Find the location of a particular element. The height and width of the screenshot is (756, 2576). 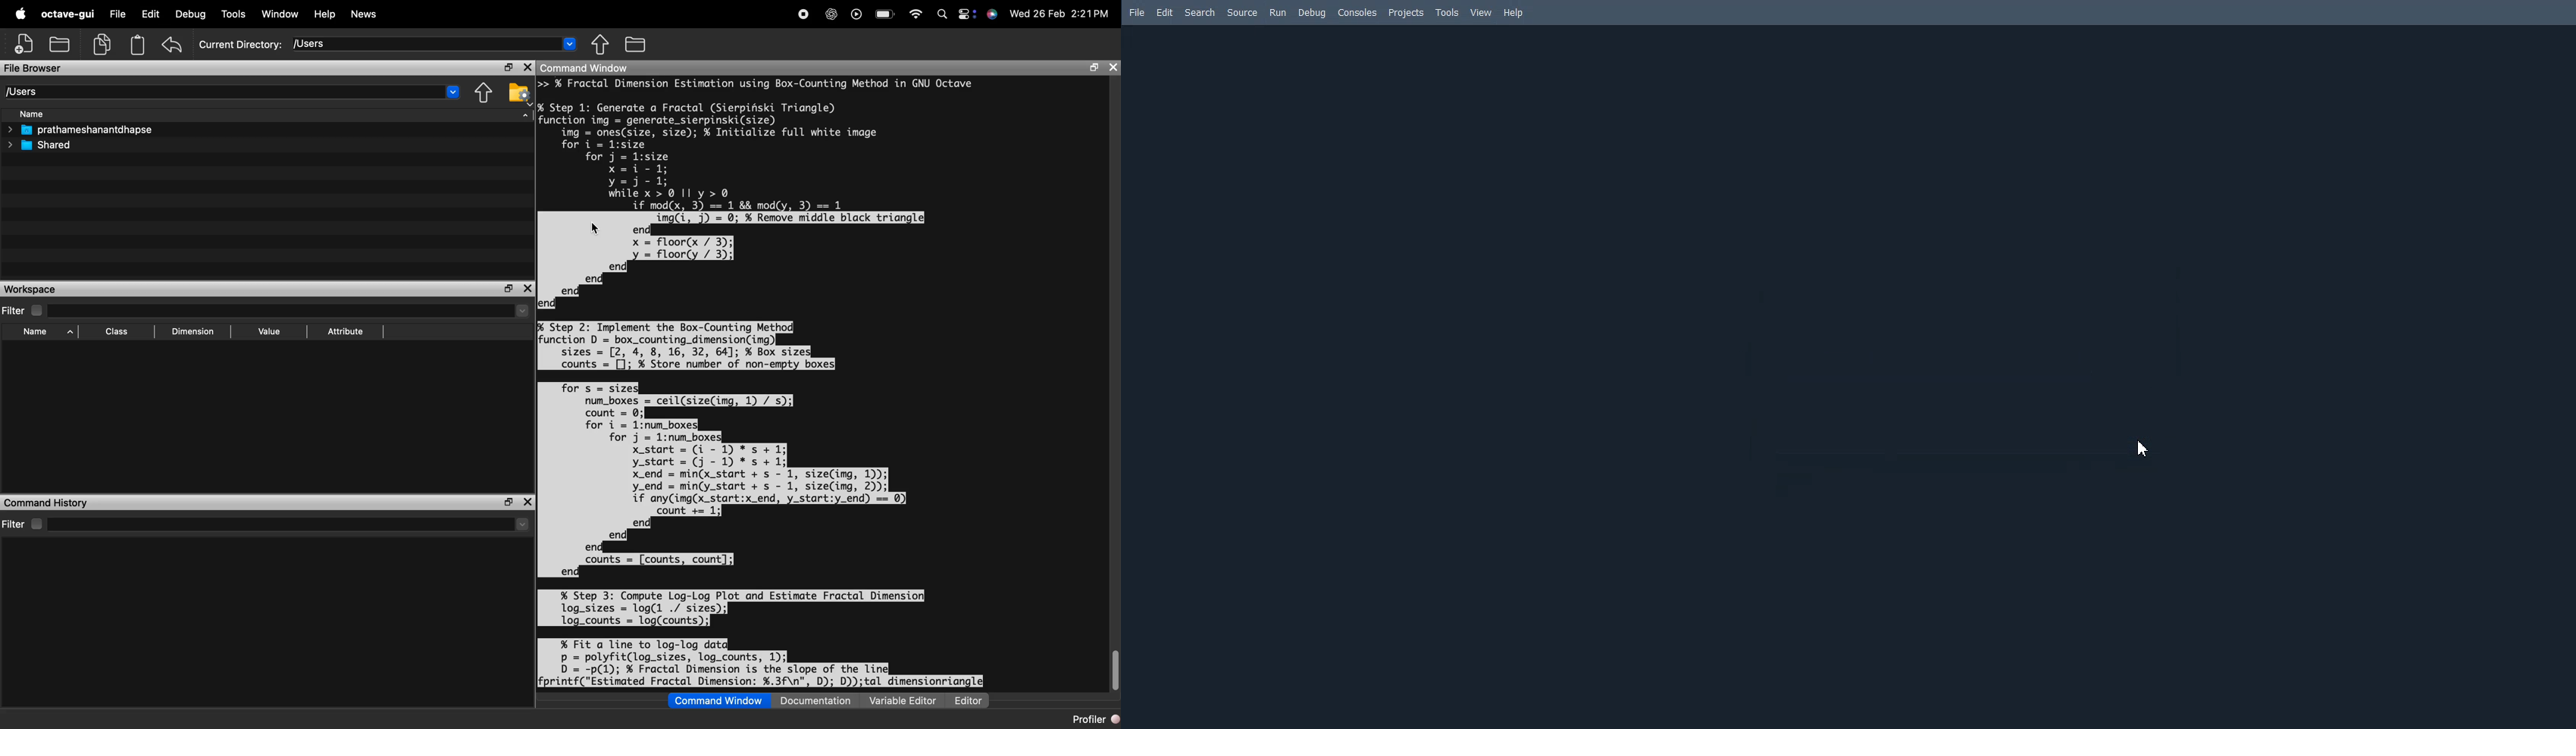

settings is located at coordinates (969, 13).